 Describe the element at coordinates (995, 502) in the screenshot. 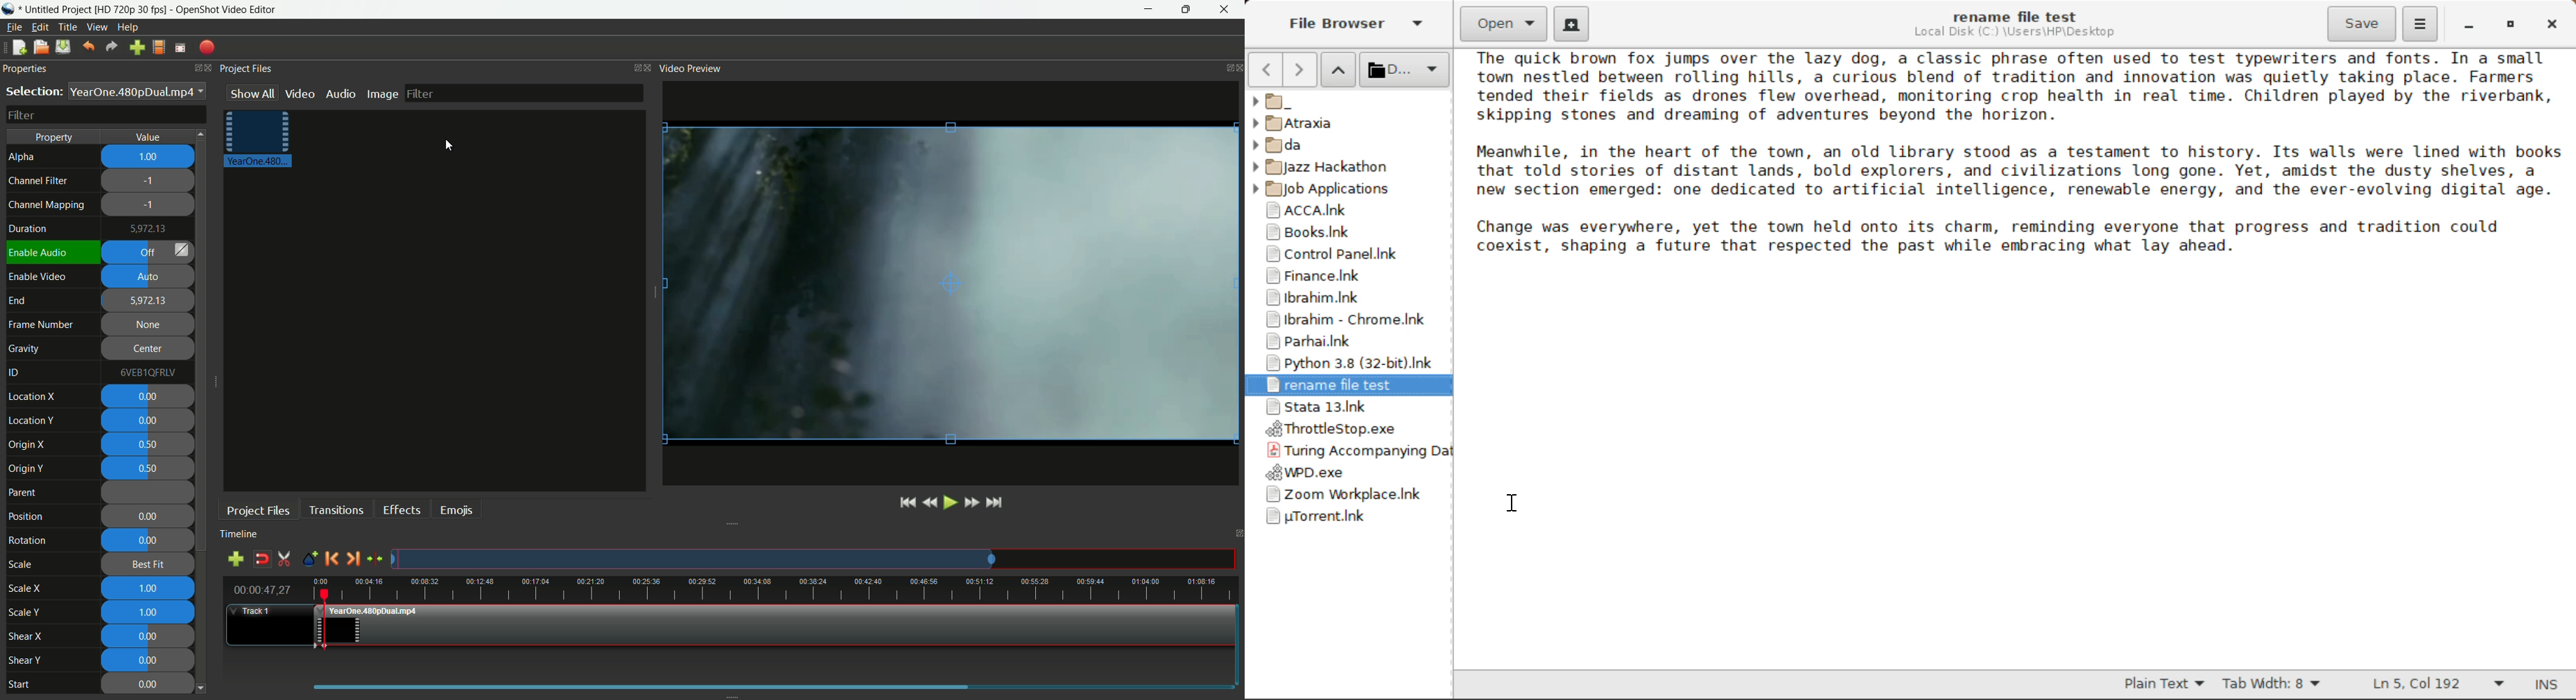

I see `jump to end` at that location.